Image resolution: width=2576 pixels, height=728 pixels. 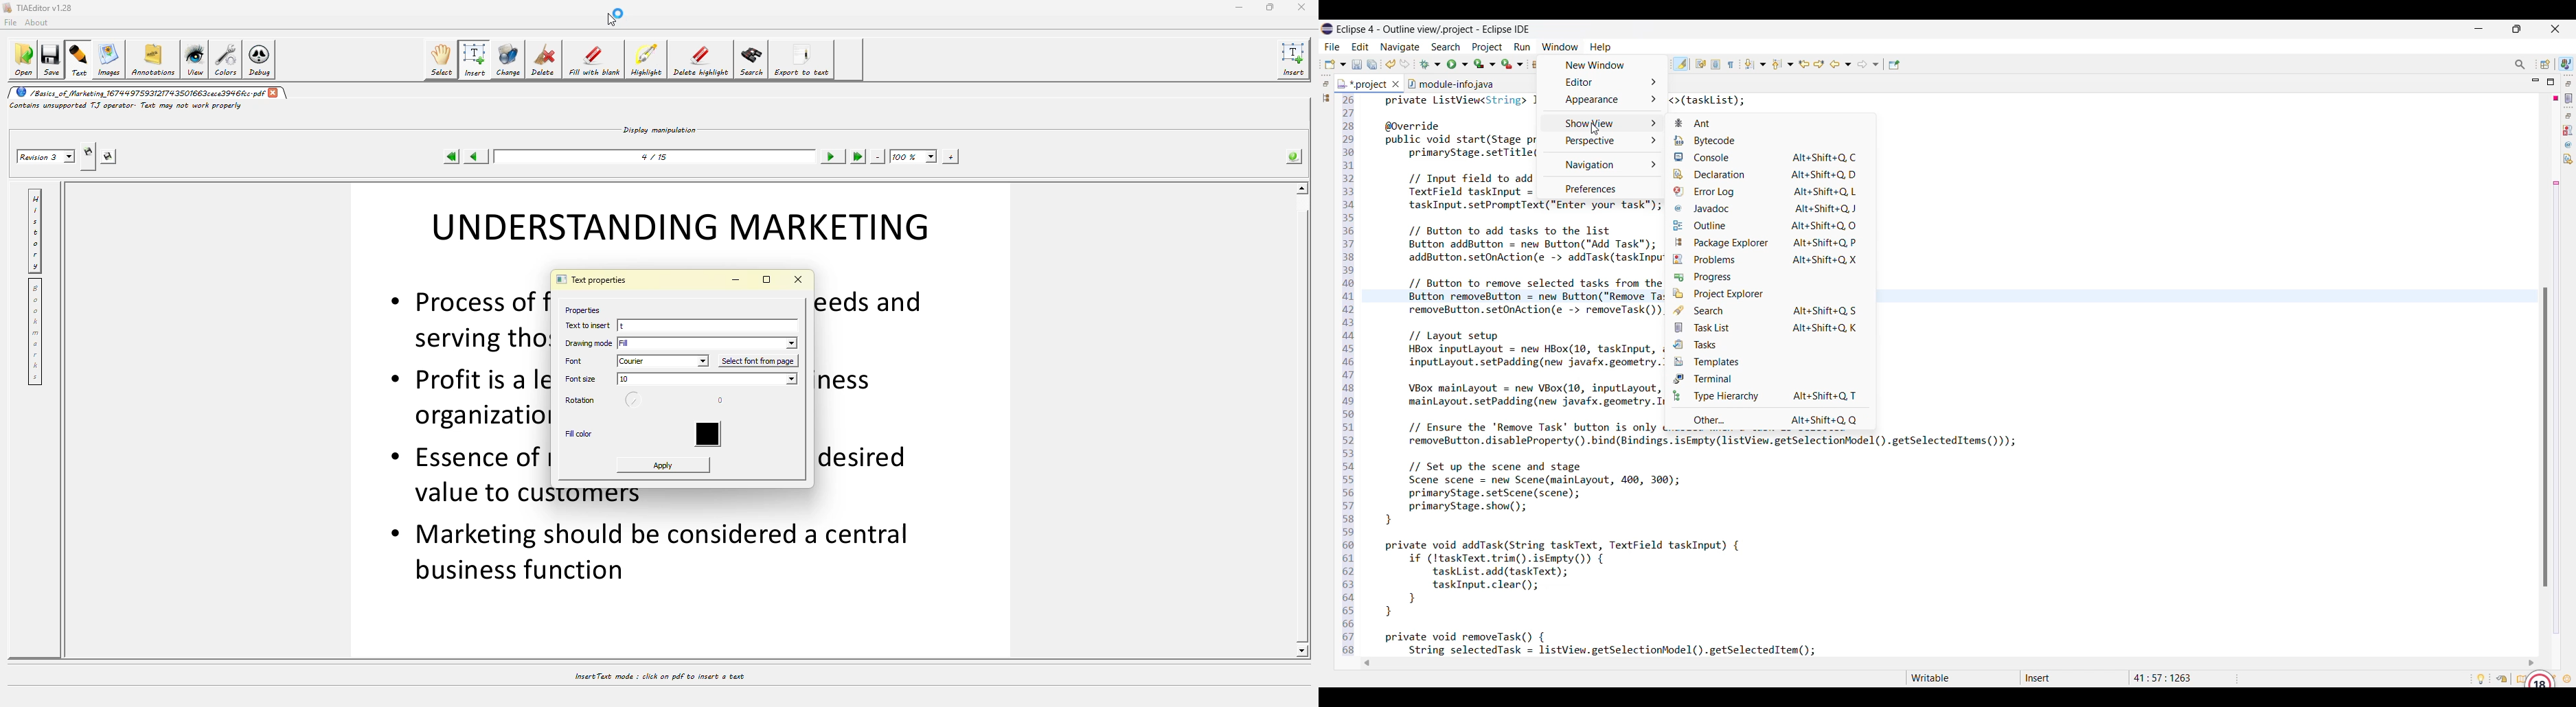 What do you see at coordinates (53, 60) in the screenshot?
I see `save` at bounding box center [53, 60].